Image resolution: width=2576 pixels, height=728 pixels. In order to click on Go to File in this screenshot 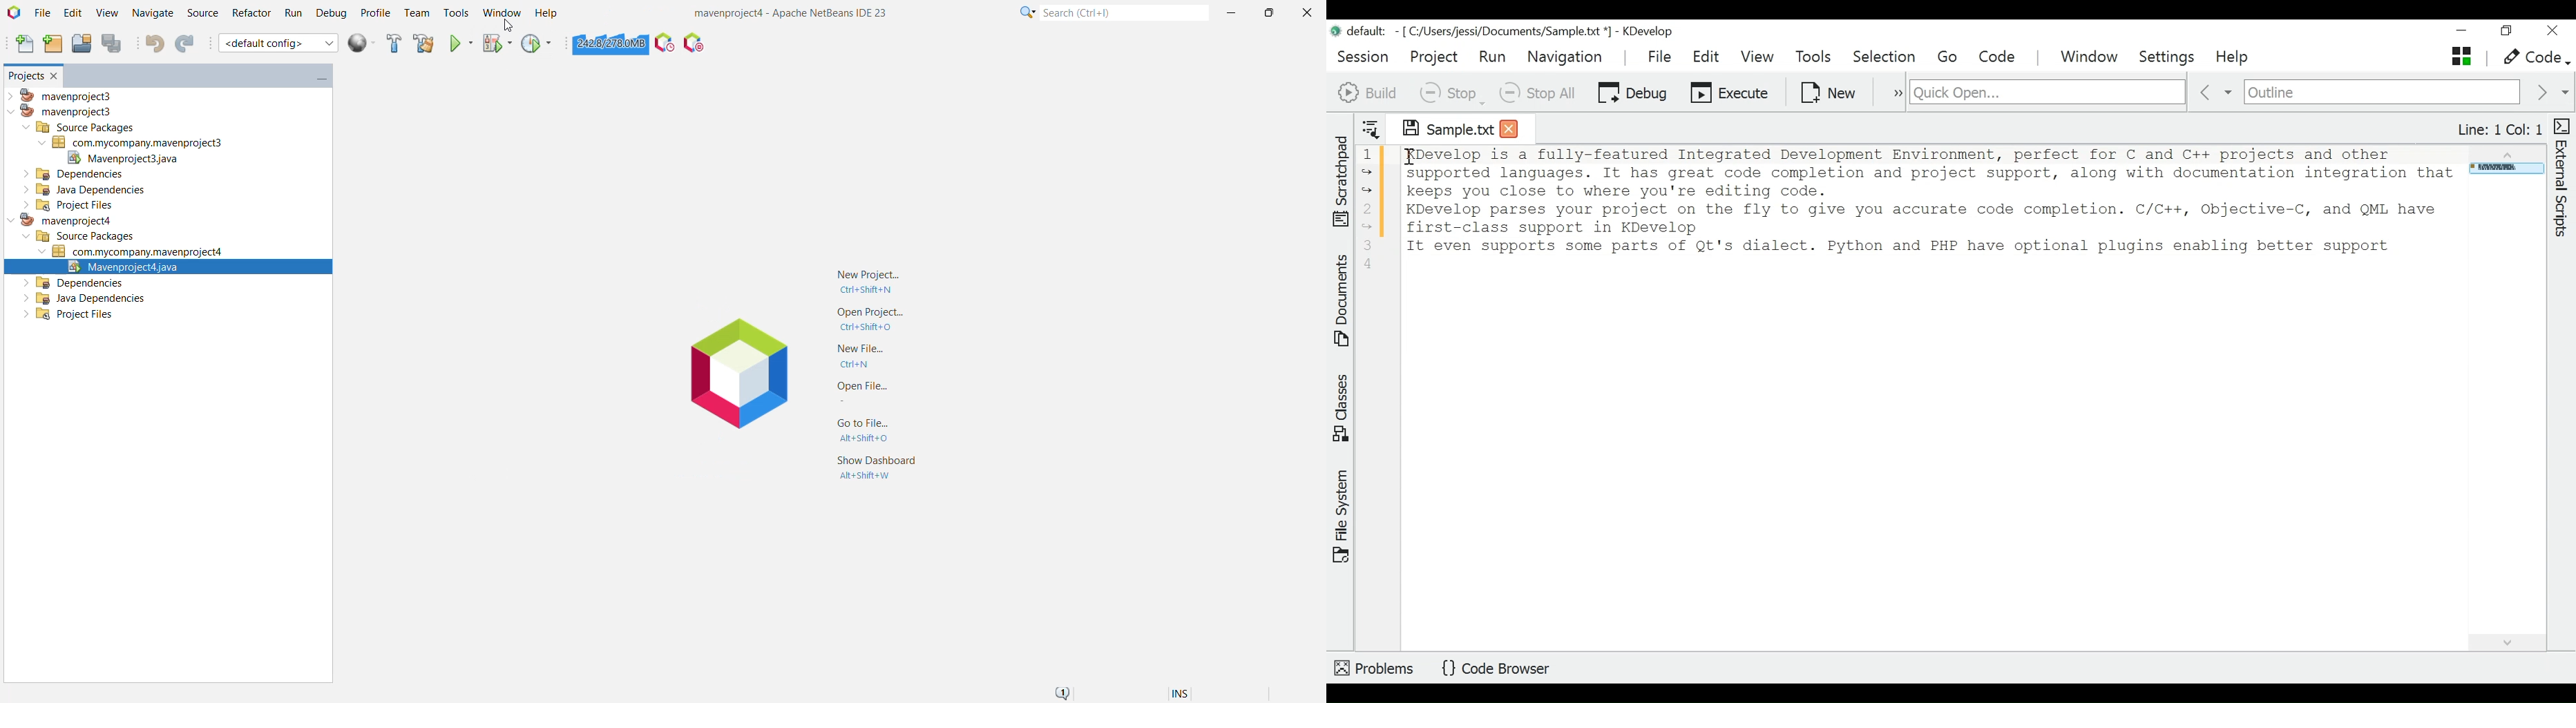, I will do `click(863, 428)`.